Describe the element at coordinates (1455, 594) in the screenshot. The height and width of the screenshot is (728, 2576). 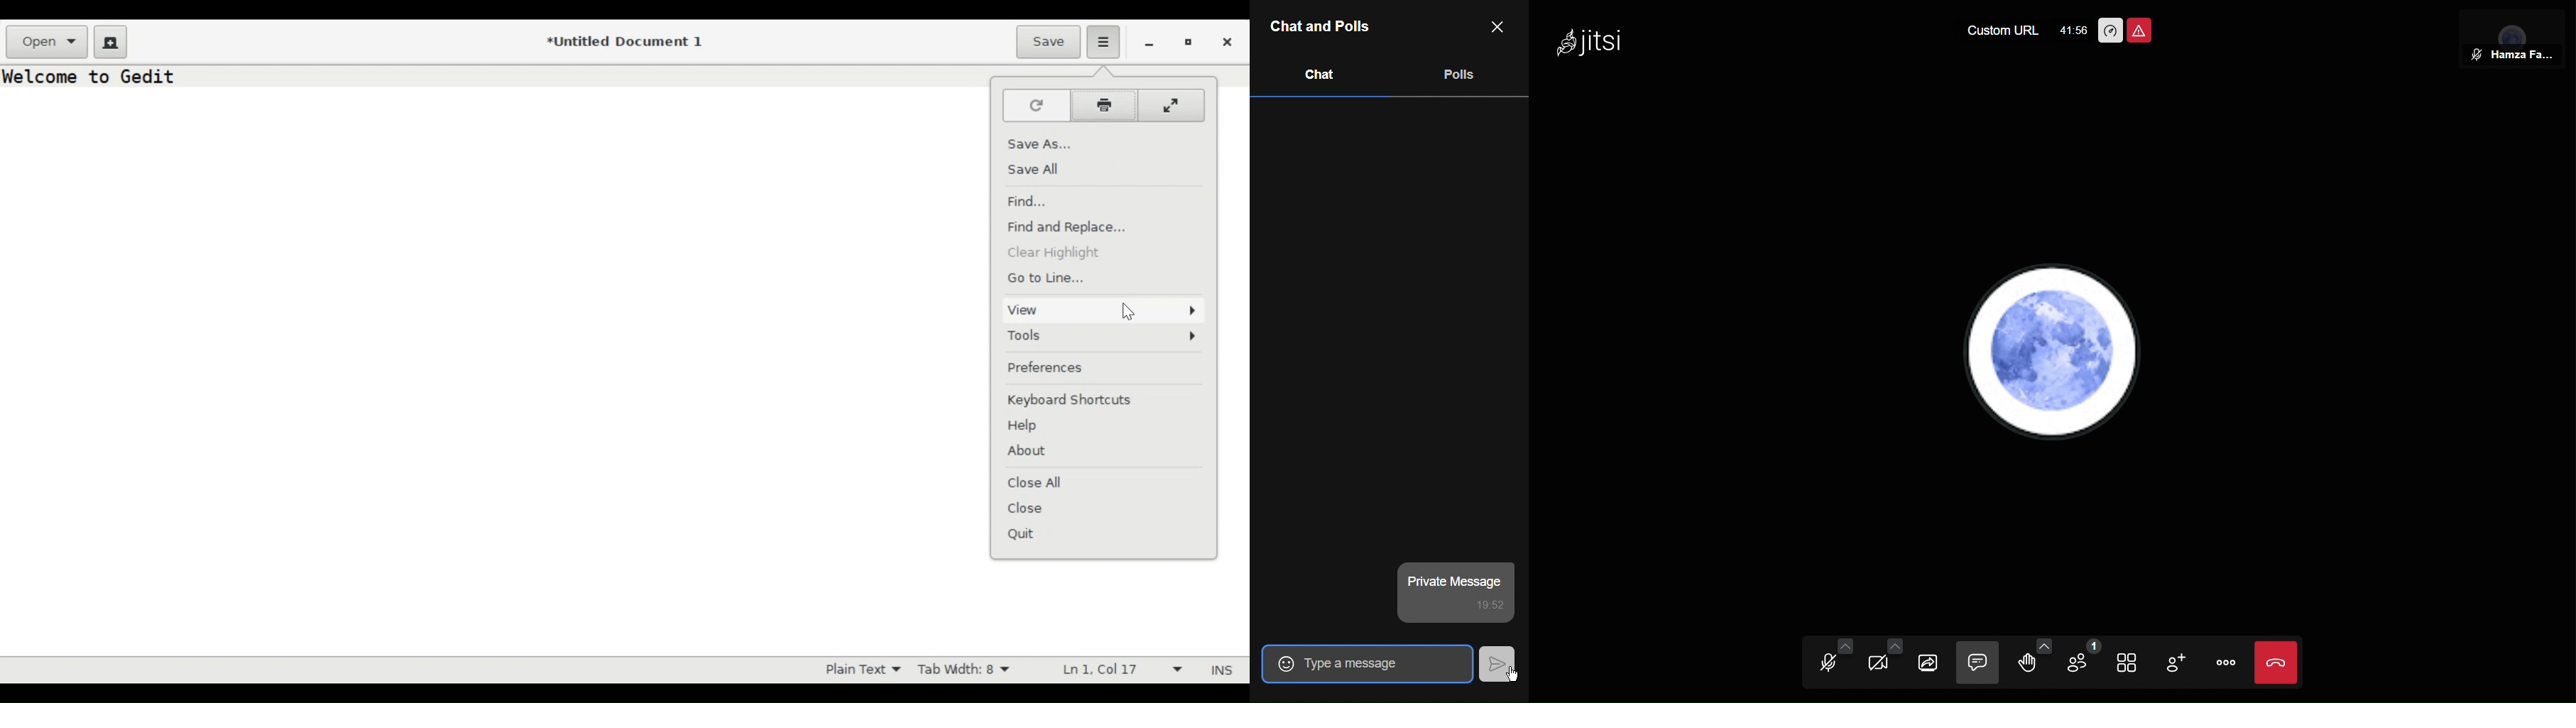
I see `private message` at that location.